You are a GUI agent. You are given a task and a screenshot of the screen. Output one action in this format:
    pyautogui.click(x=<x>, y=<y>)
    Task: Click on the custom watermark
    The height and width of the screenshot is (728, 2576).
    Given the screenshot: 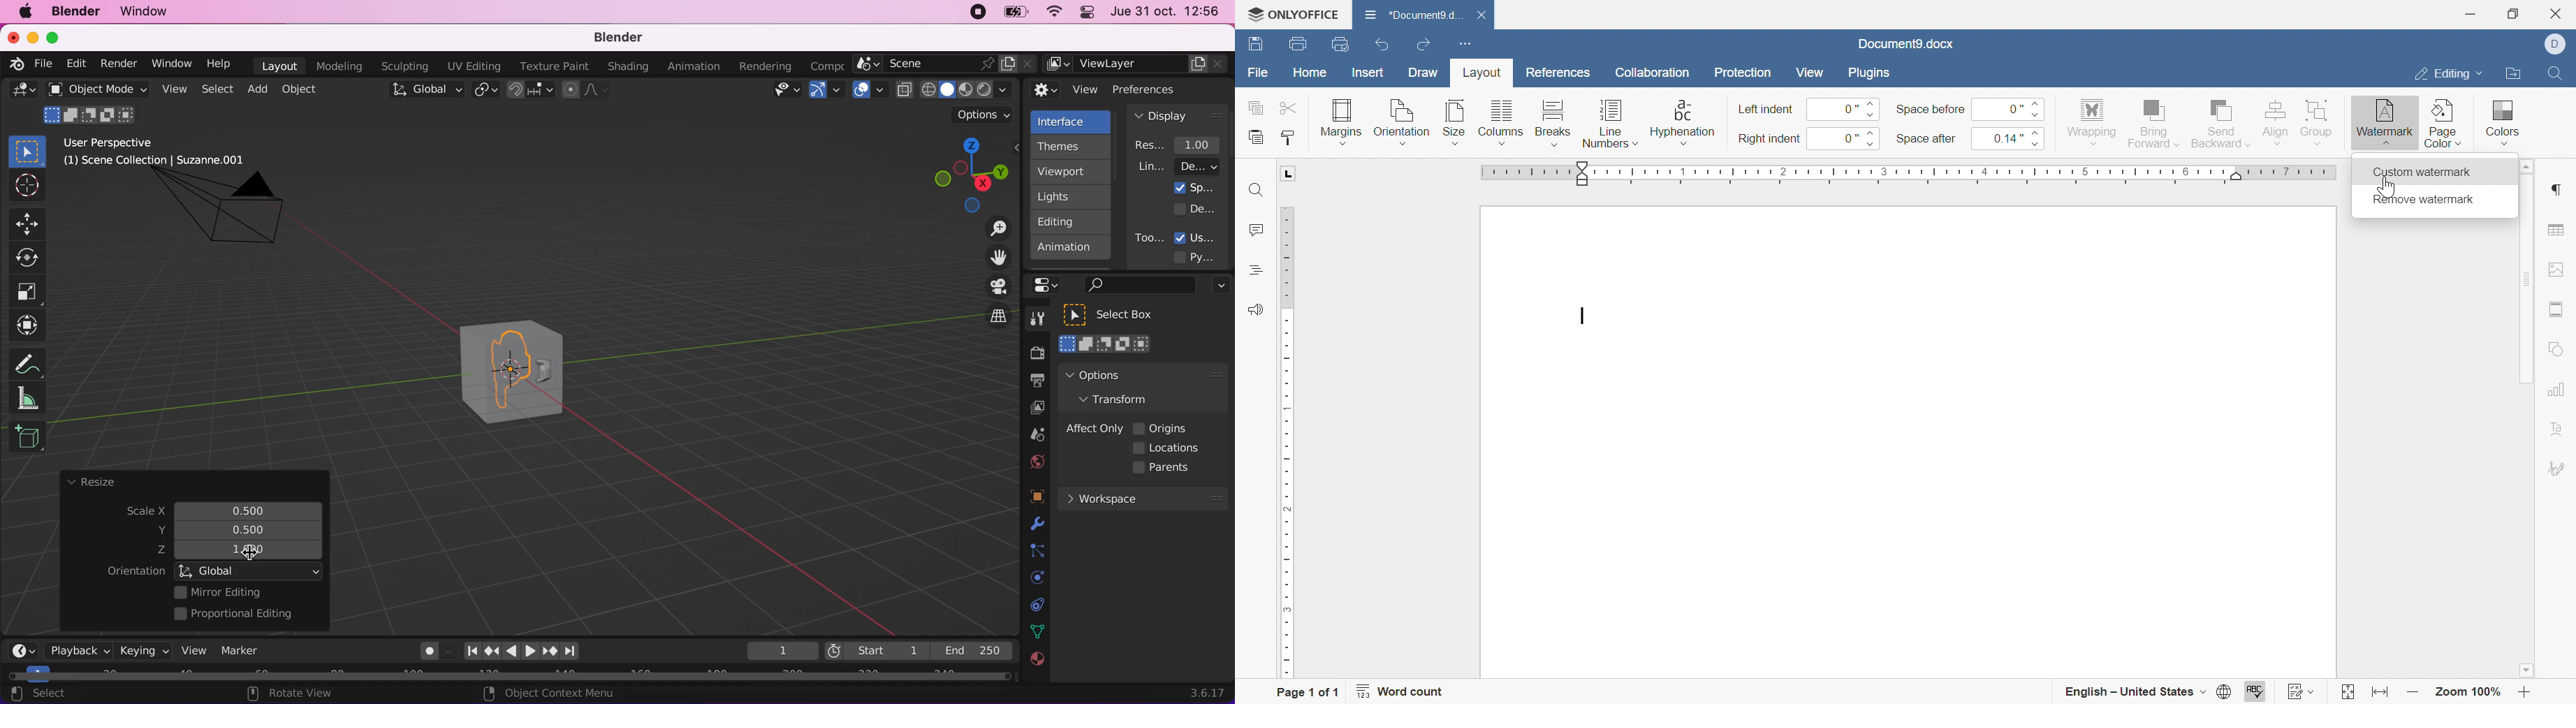 What is the action you would take?
    pyautogui.click(x=2422, y=170)
    